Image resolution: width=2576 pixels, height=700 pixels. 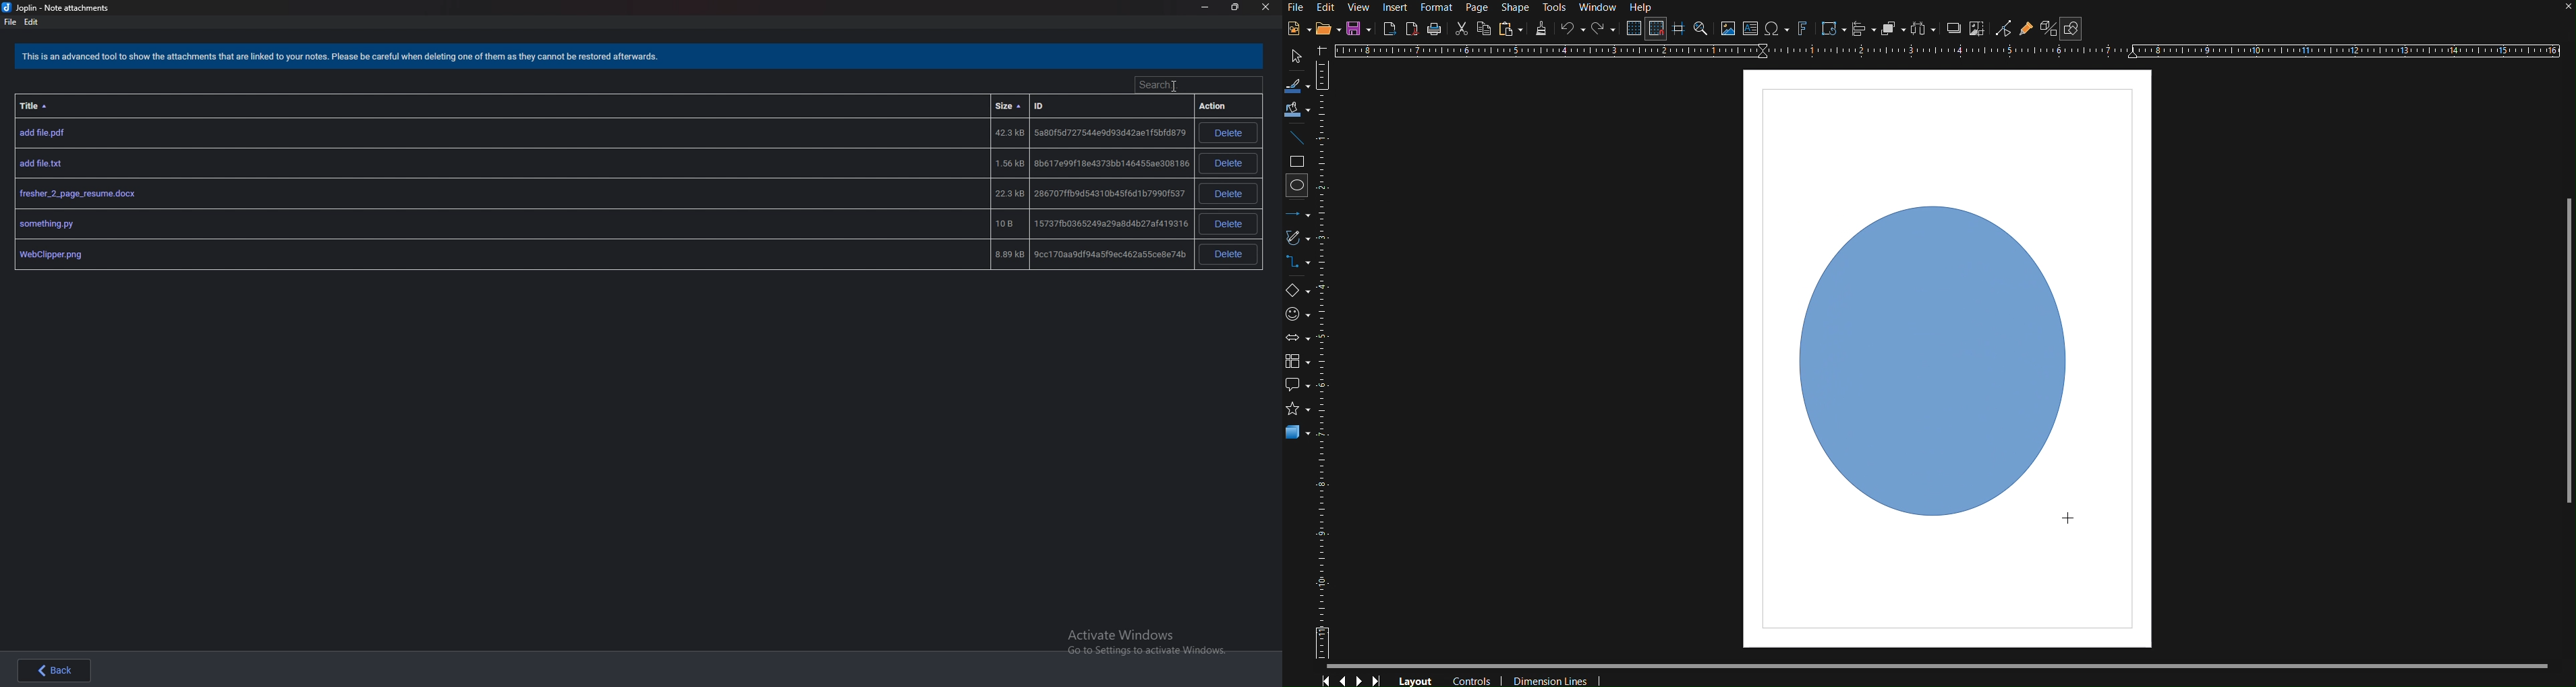 I want to click on Redo, so click(x=1604, y=30).